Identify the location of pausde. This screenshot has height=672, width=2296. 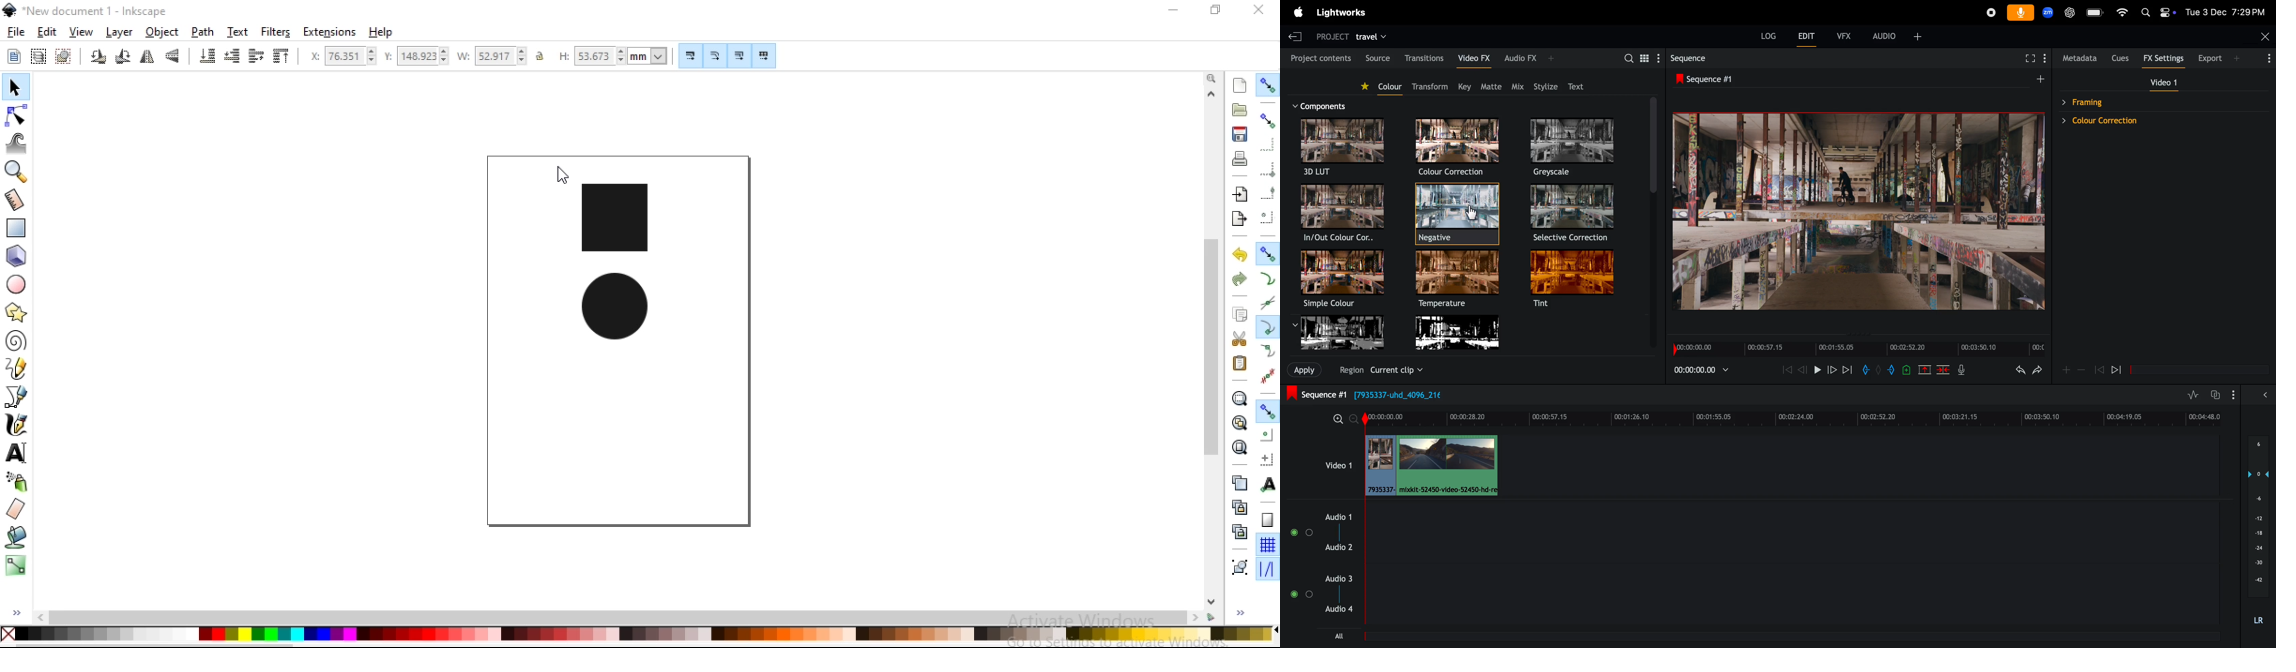
(2122, 371).